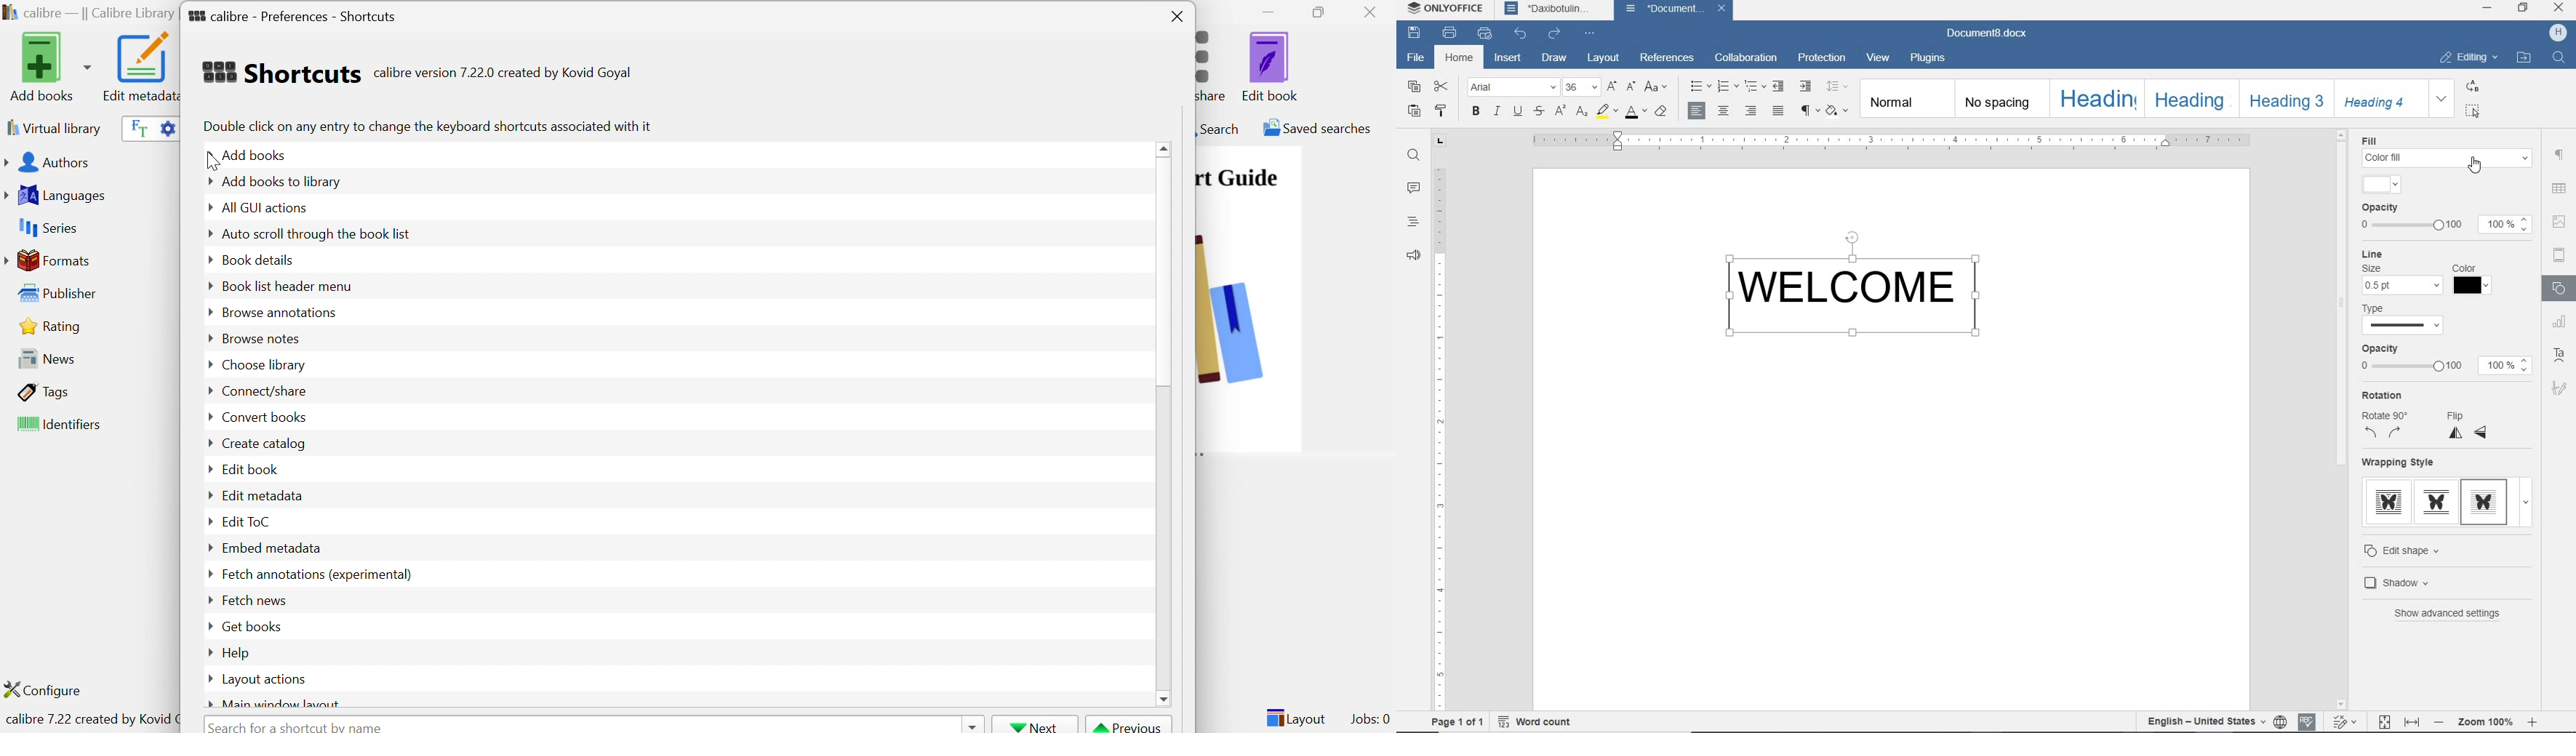  Describe the element at coordinates (1323, 13) in the screenshot. I see `Restore Down` at that location.